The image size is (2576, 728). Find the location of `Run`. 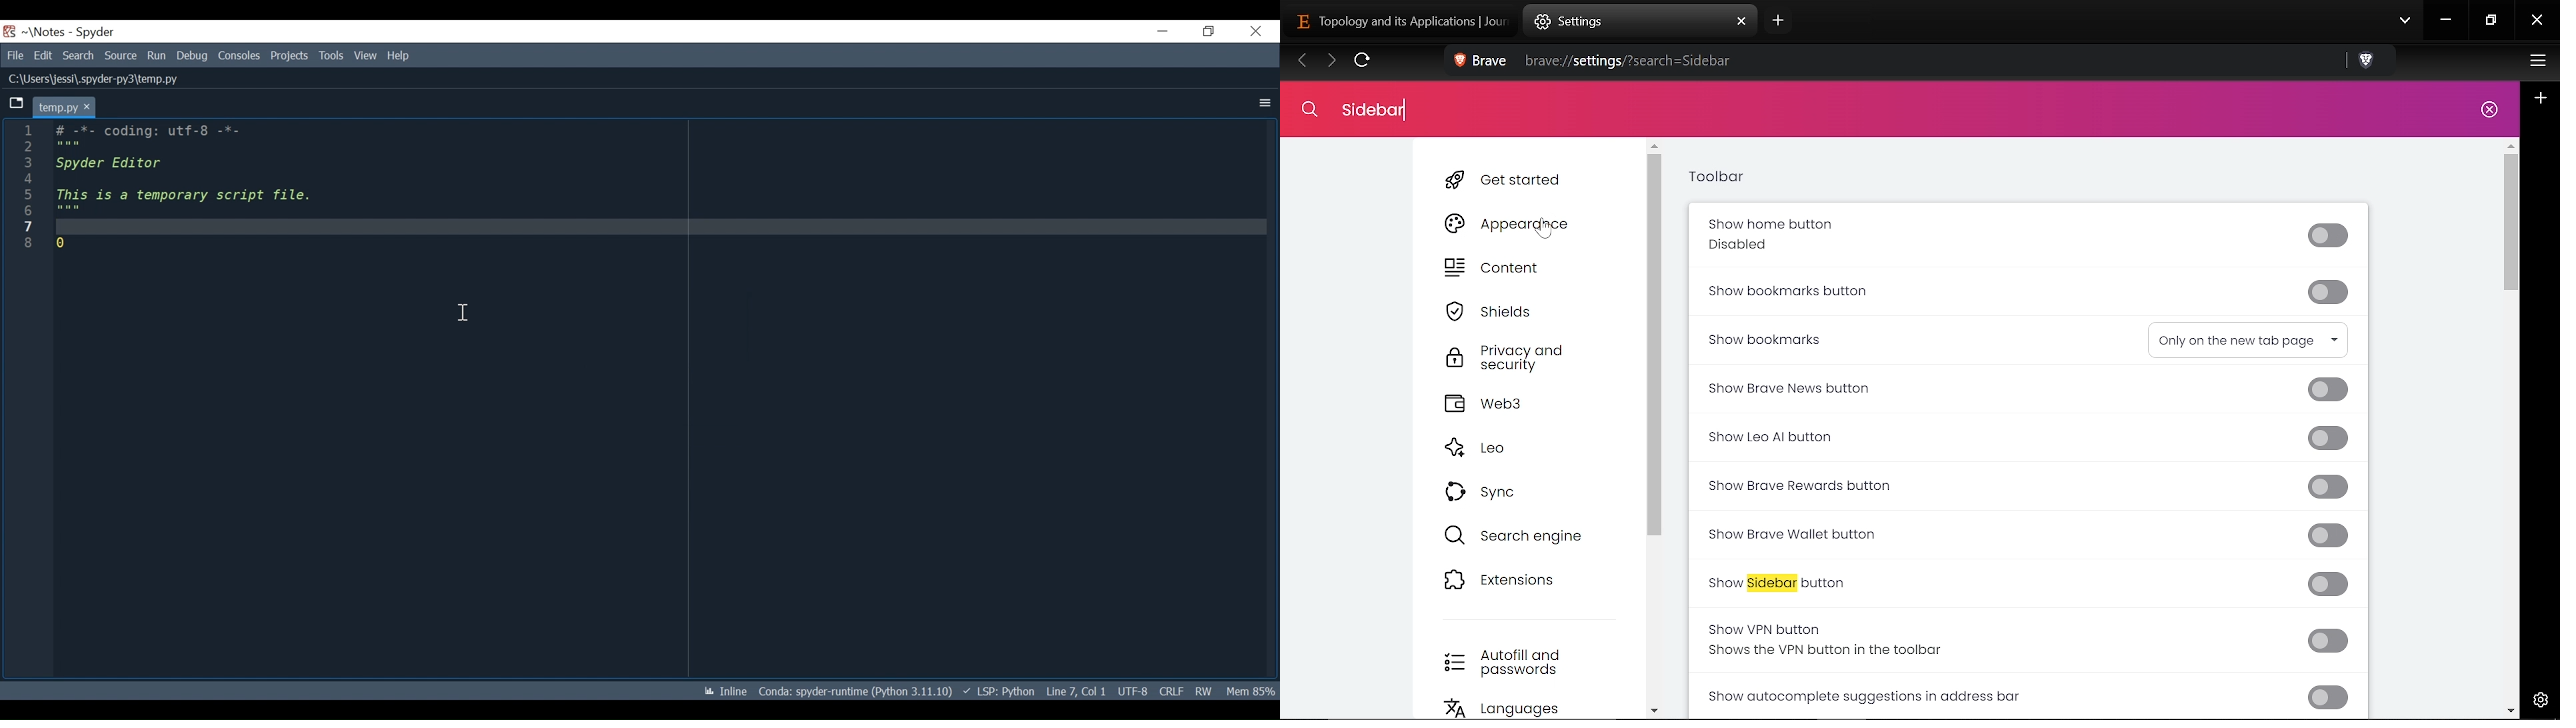

Run is located at coordinates (157, 56).